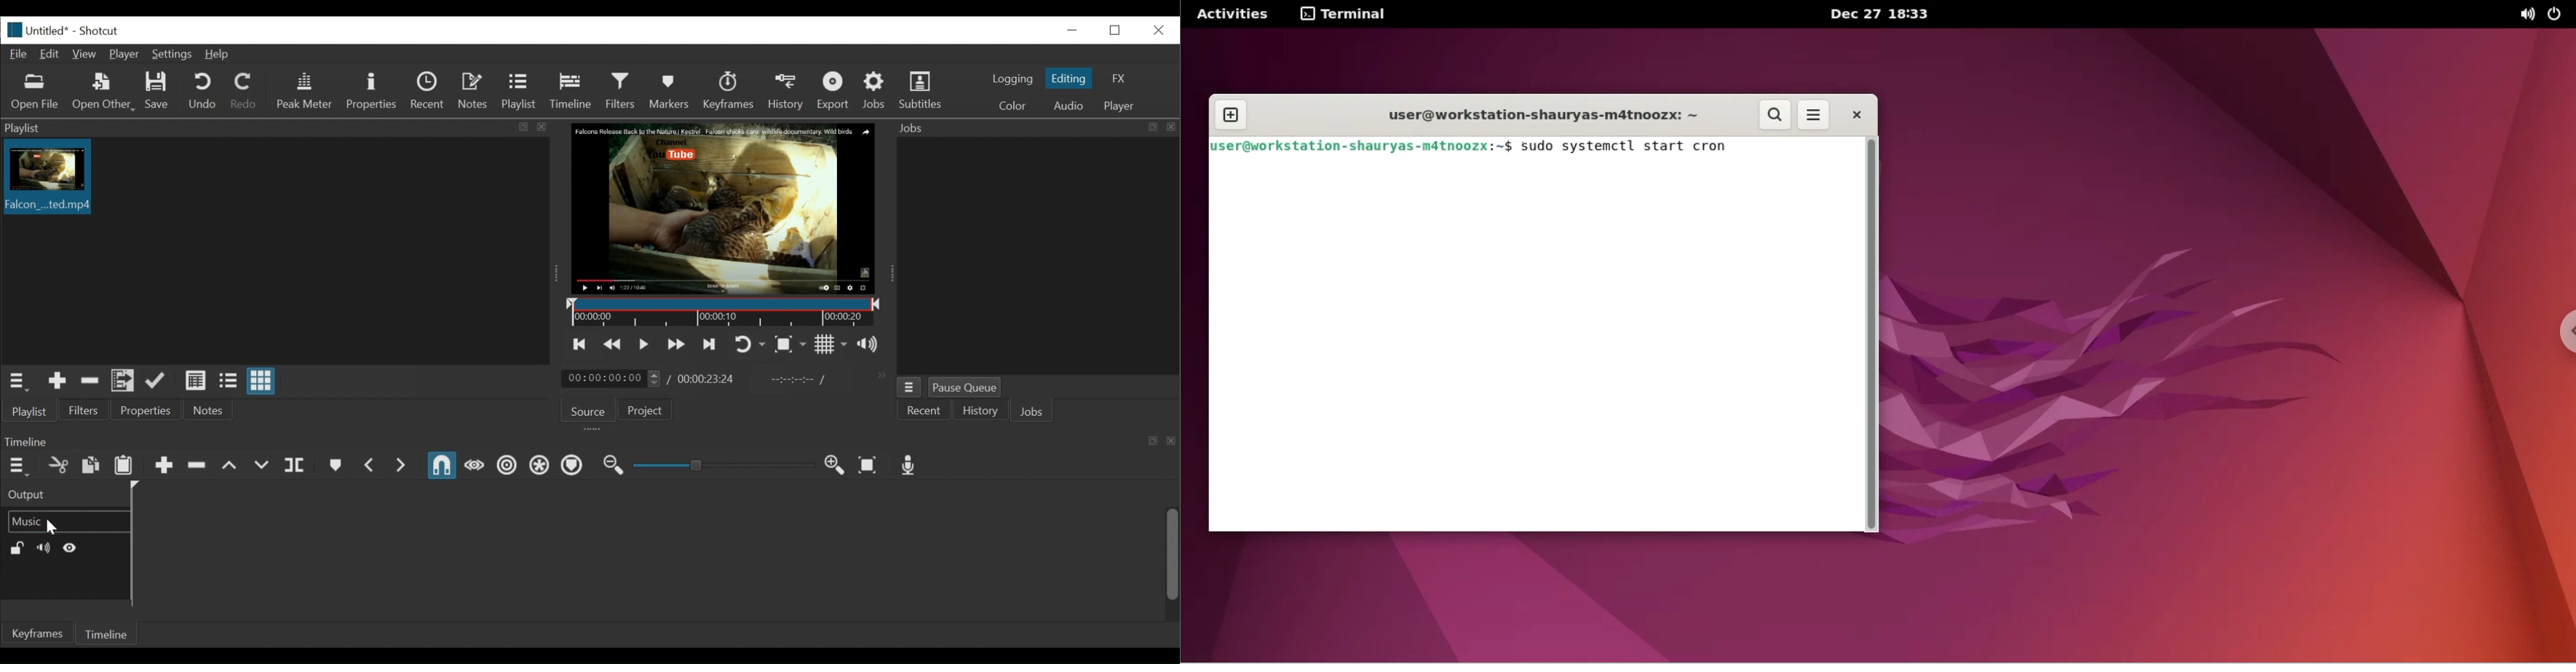 The width and height of the screenshot is (2576, 672). What do you see at coordinates (36, 29) in the screenshot?
I see `File name` at bounding box center [36, 29].